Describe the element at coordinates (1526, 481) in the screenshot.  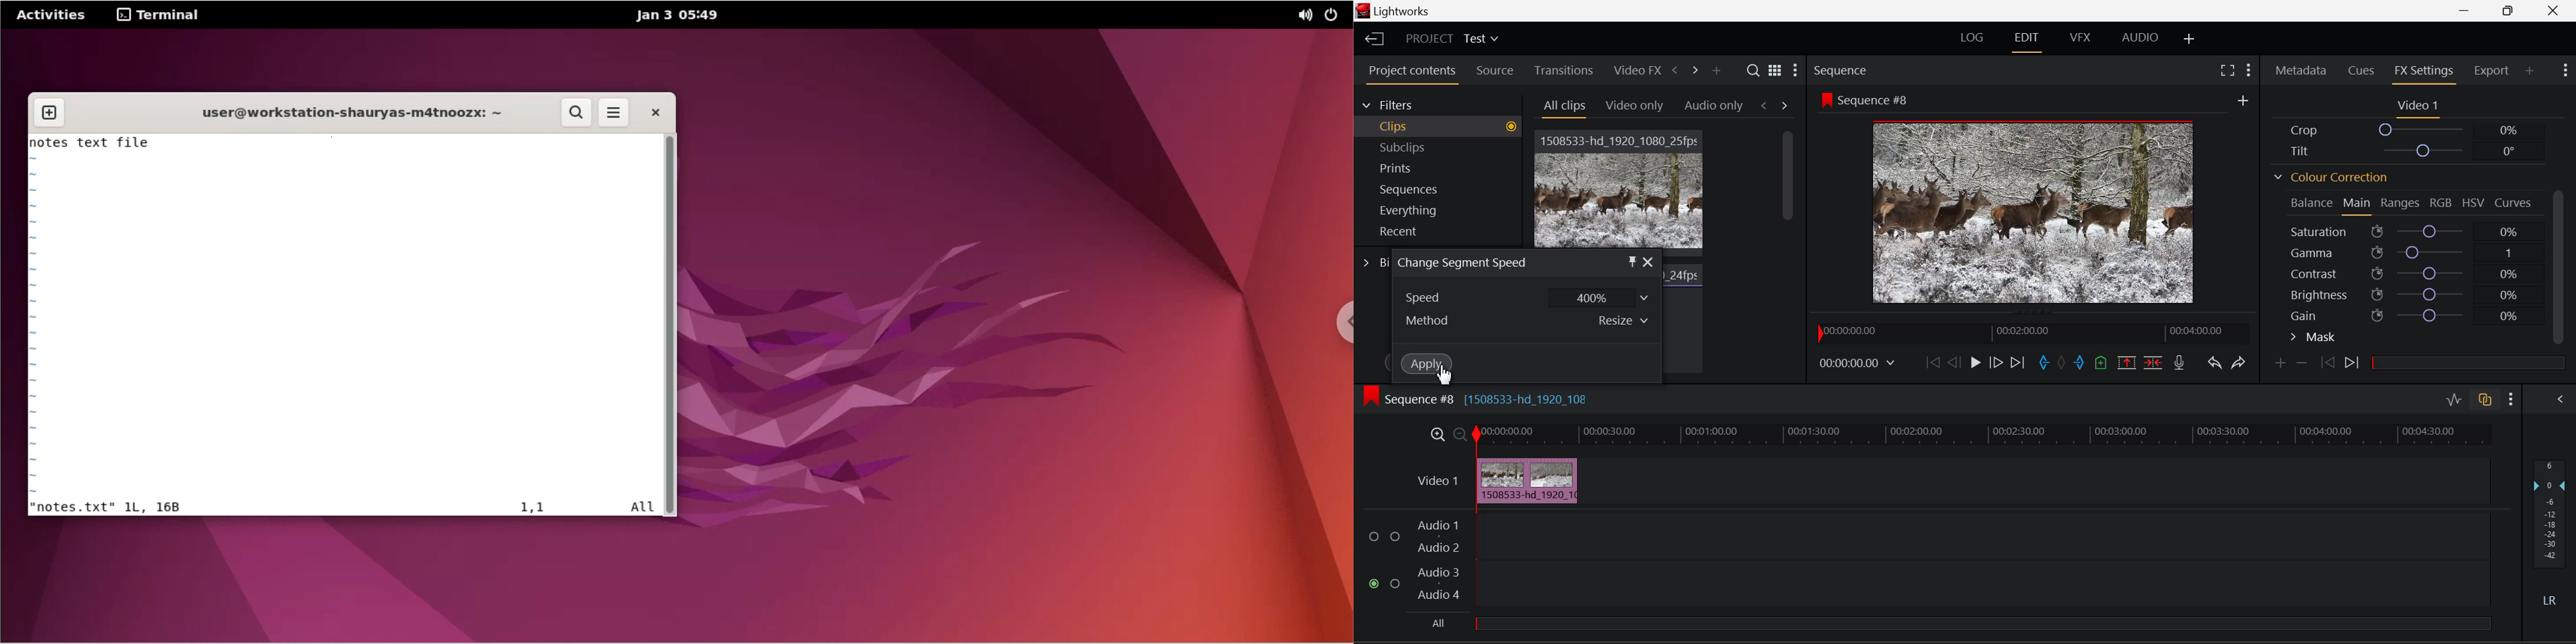
I see `Cursor on Clip in Timeline` at that location.